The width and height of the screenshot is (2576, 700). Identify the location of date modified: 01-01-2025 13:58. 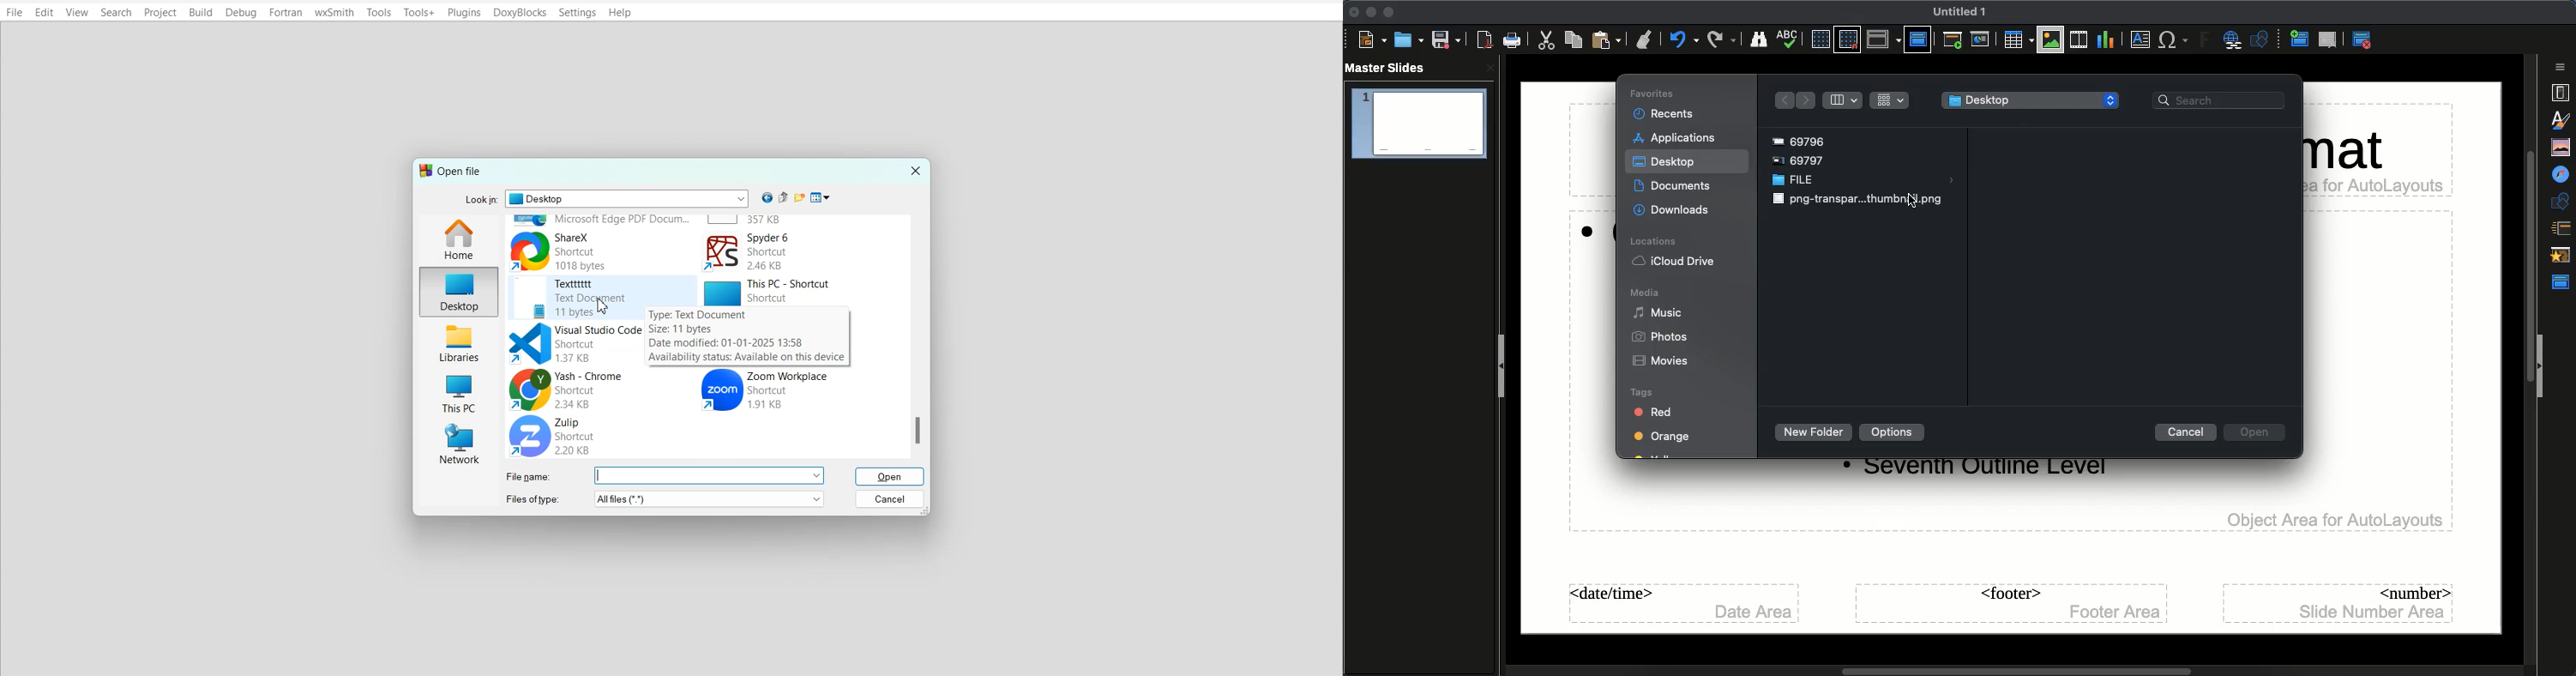
(732, 342).